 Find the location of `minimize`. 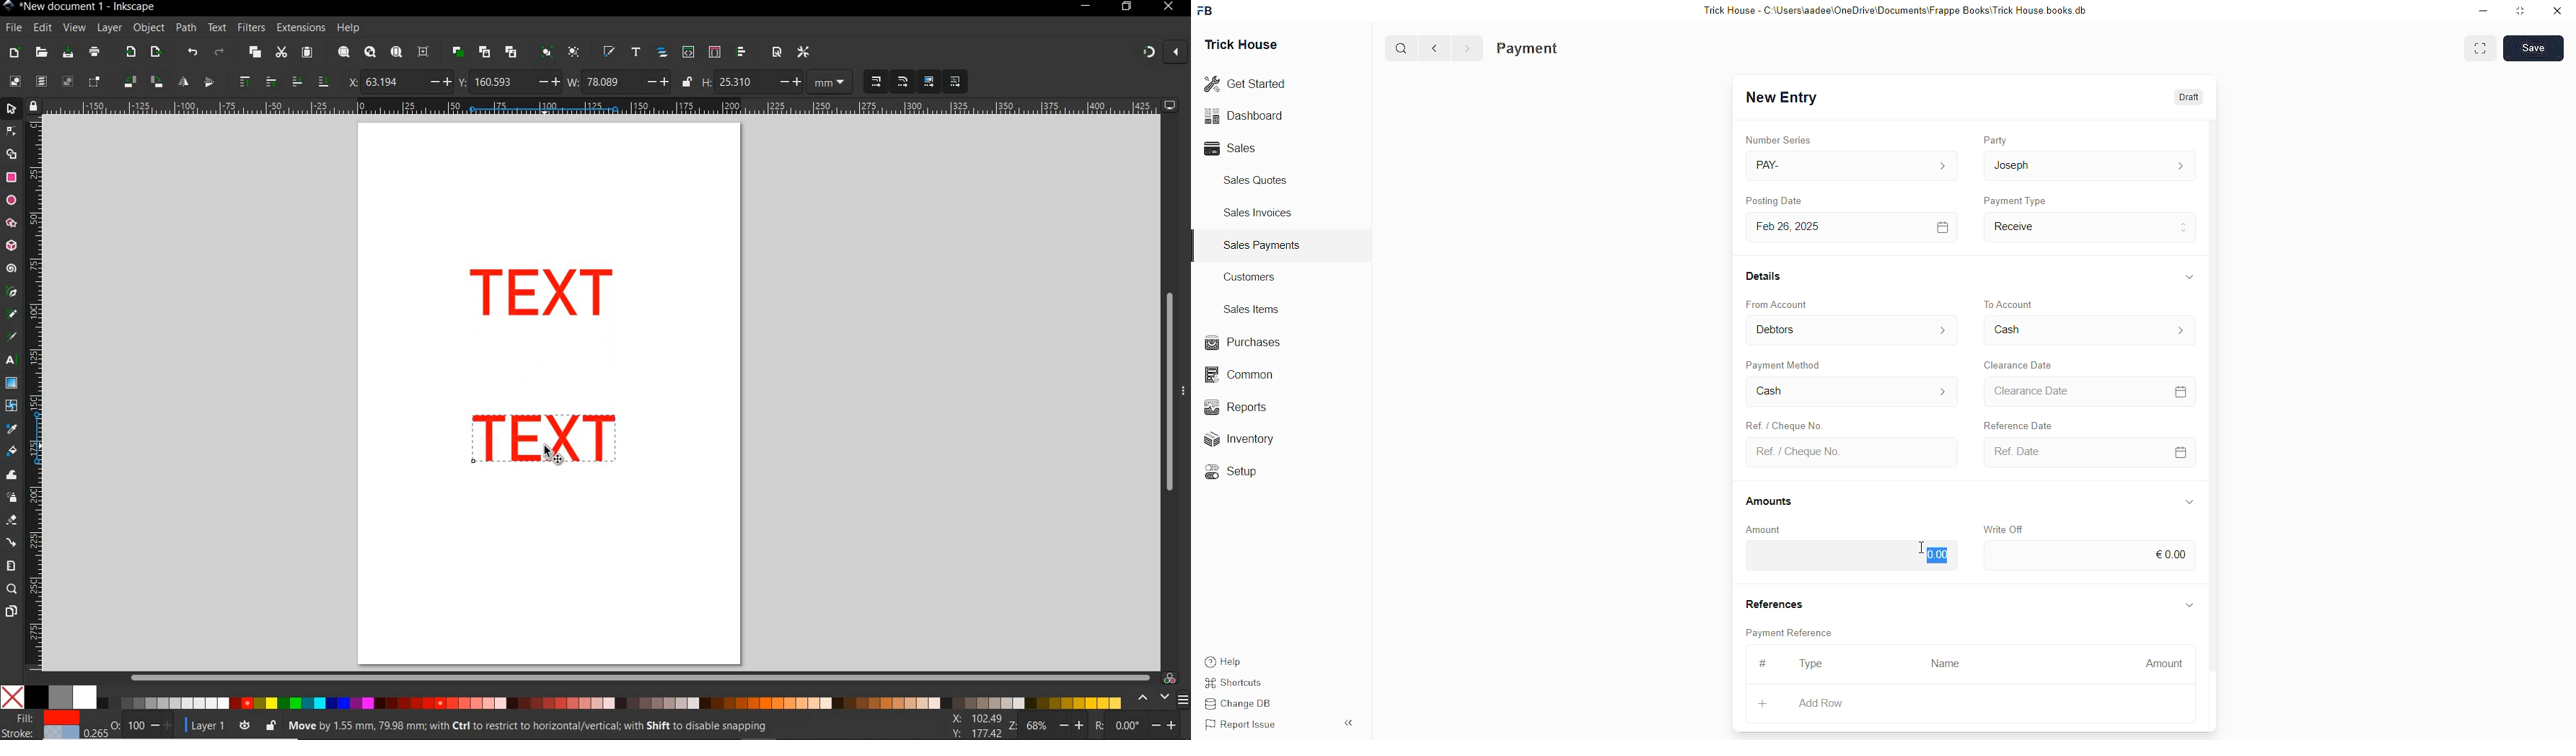

minimize is located at coordinates (2484, 12).